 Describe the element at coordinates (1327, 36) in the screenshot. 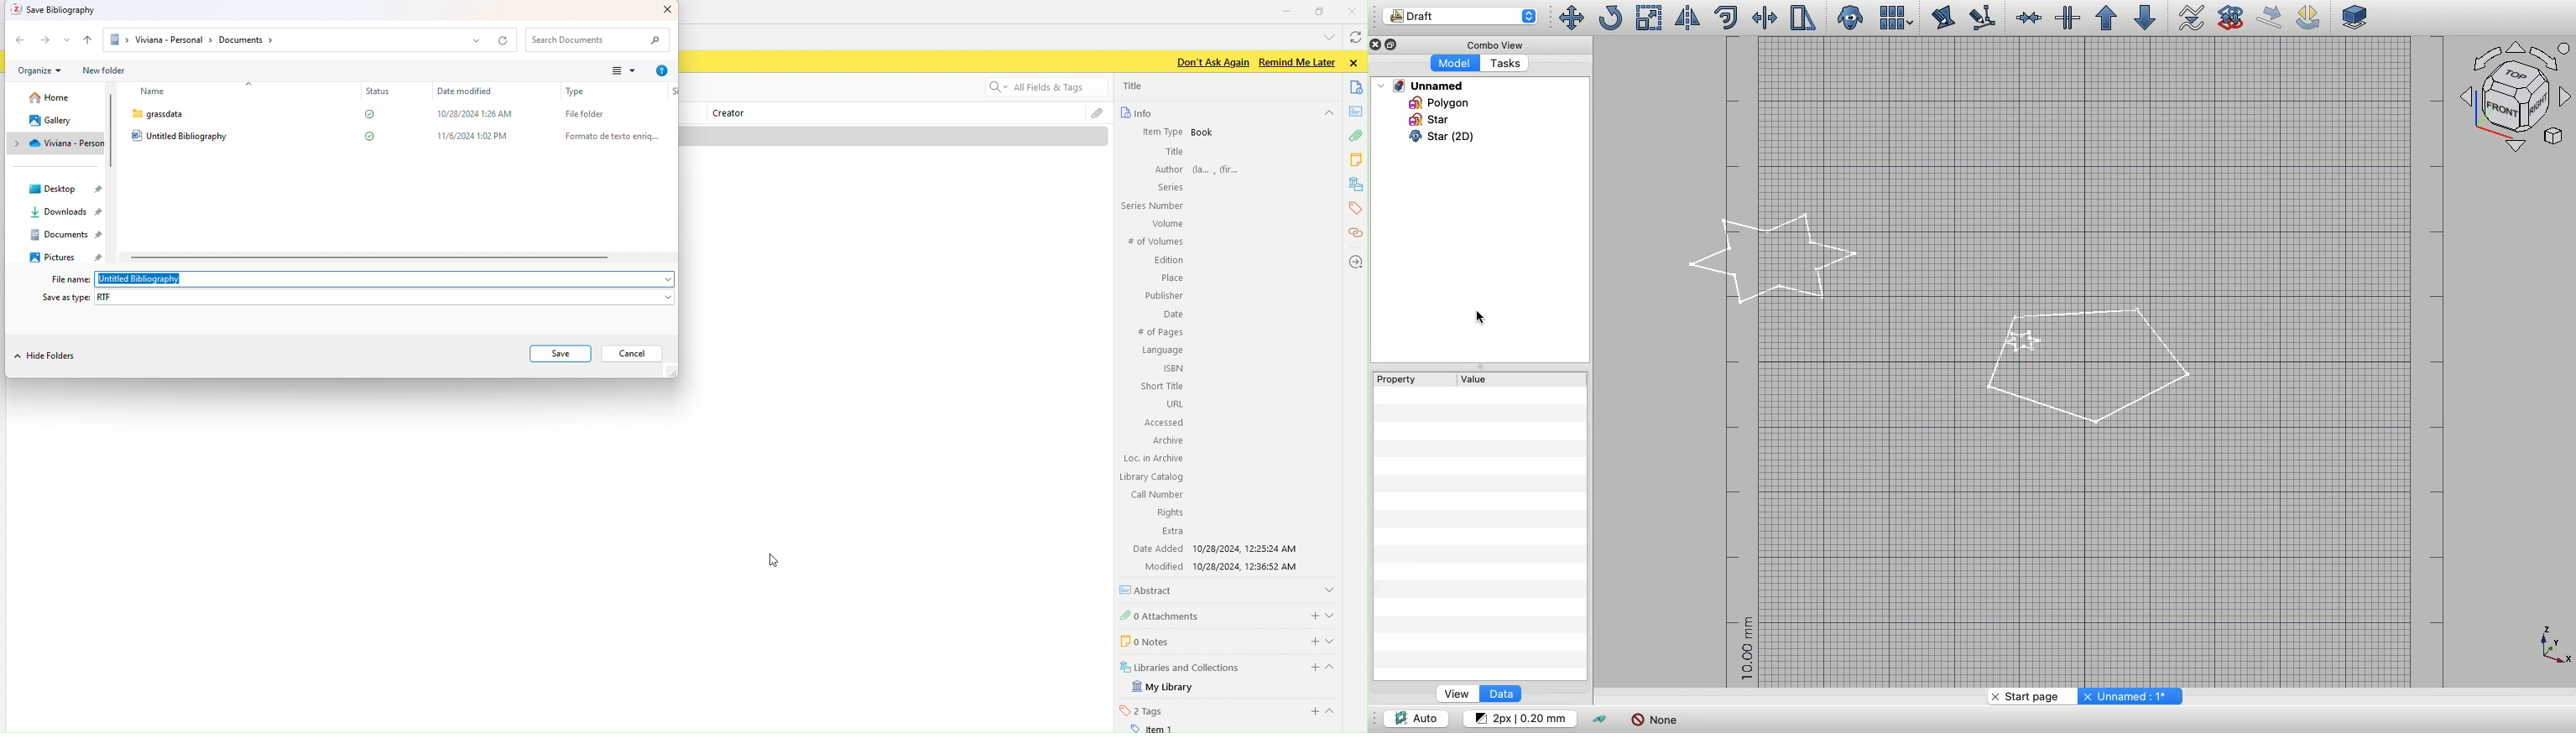

I see `dropdown` at that location.